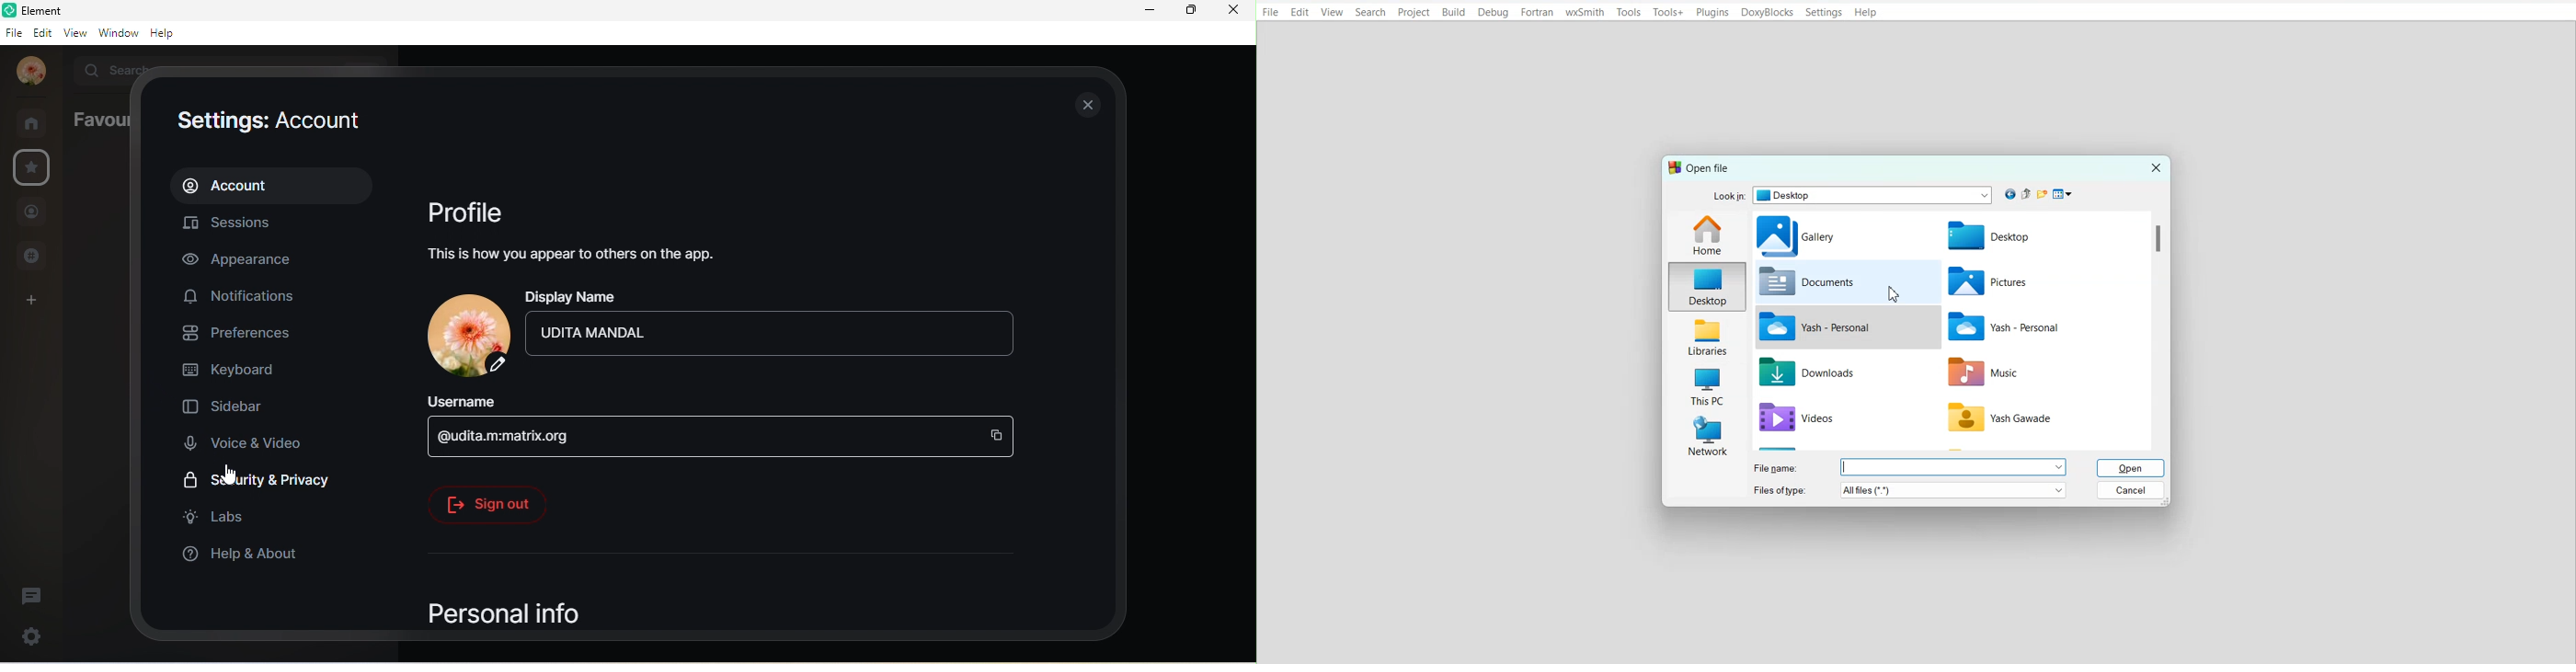  I want to click on @udita.m.matrix.org, so click(719, 437).